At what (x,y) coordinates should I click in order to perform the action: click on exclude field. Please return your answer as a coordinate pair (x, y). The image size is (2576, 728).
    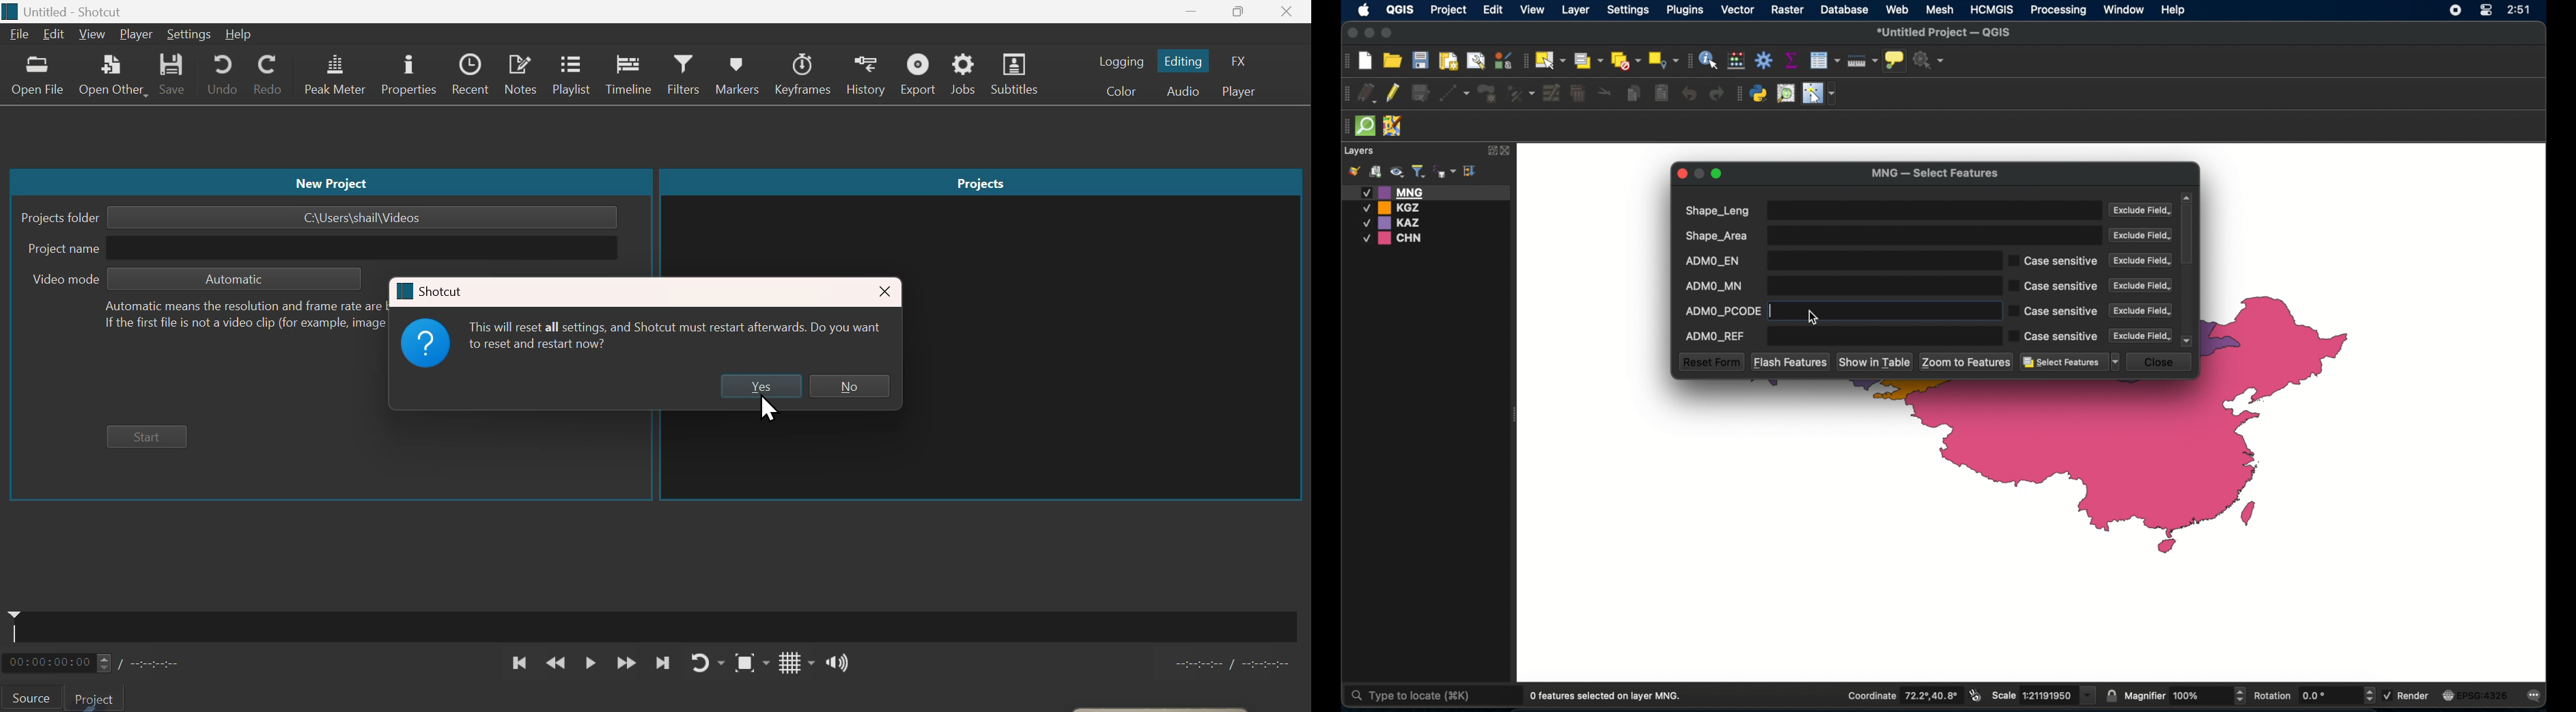
    Looking at the image, I should click on (2141, 311).